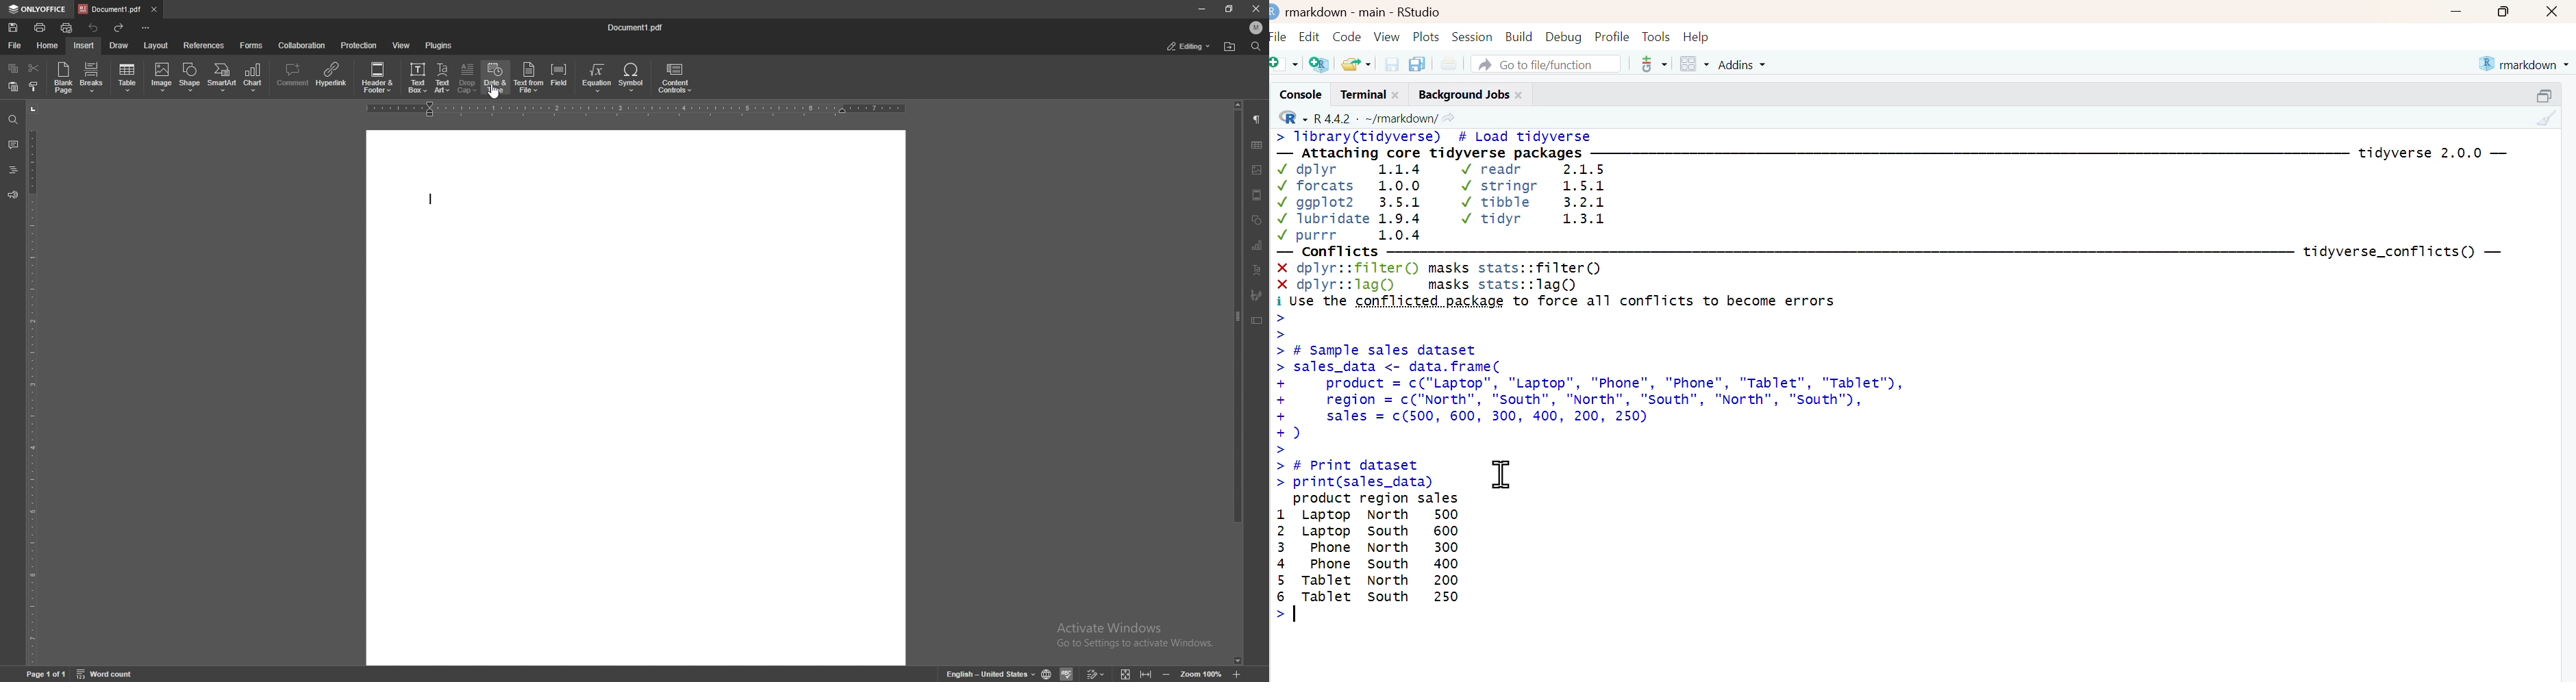  Describe the element at coordinates (492, 95) in the screenshot. I see `cursor` at that location.